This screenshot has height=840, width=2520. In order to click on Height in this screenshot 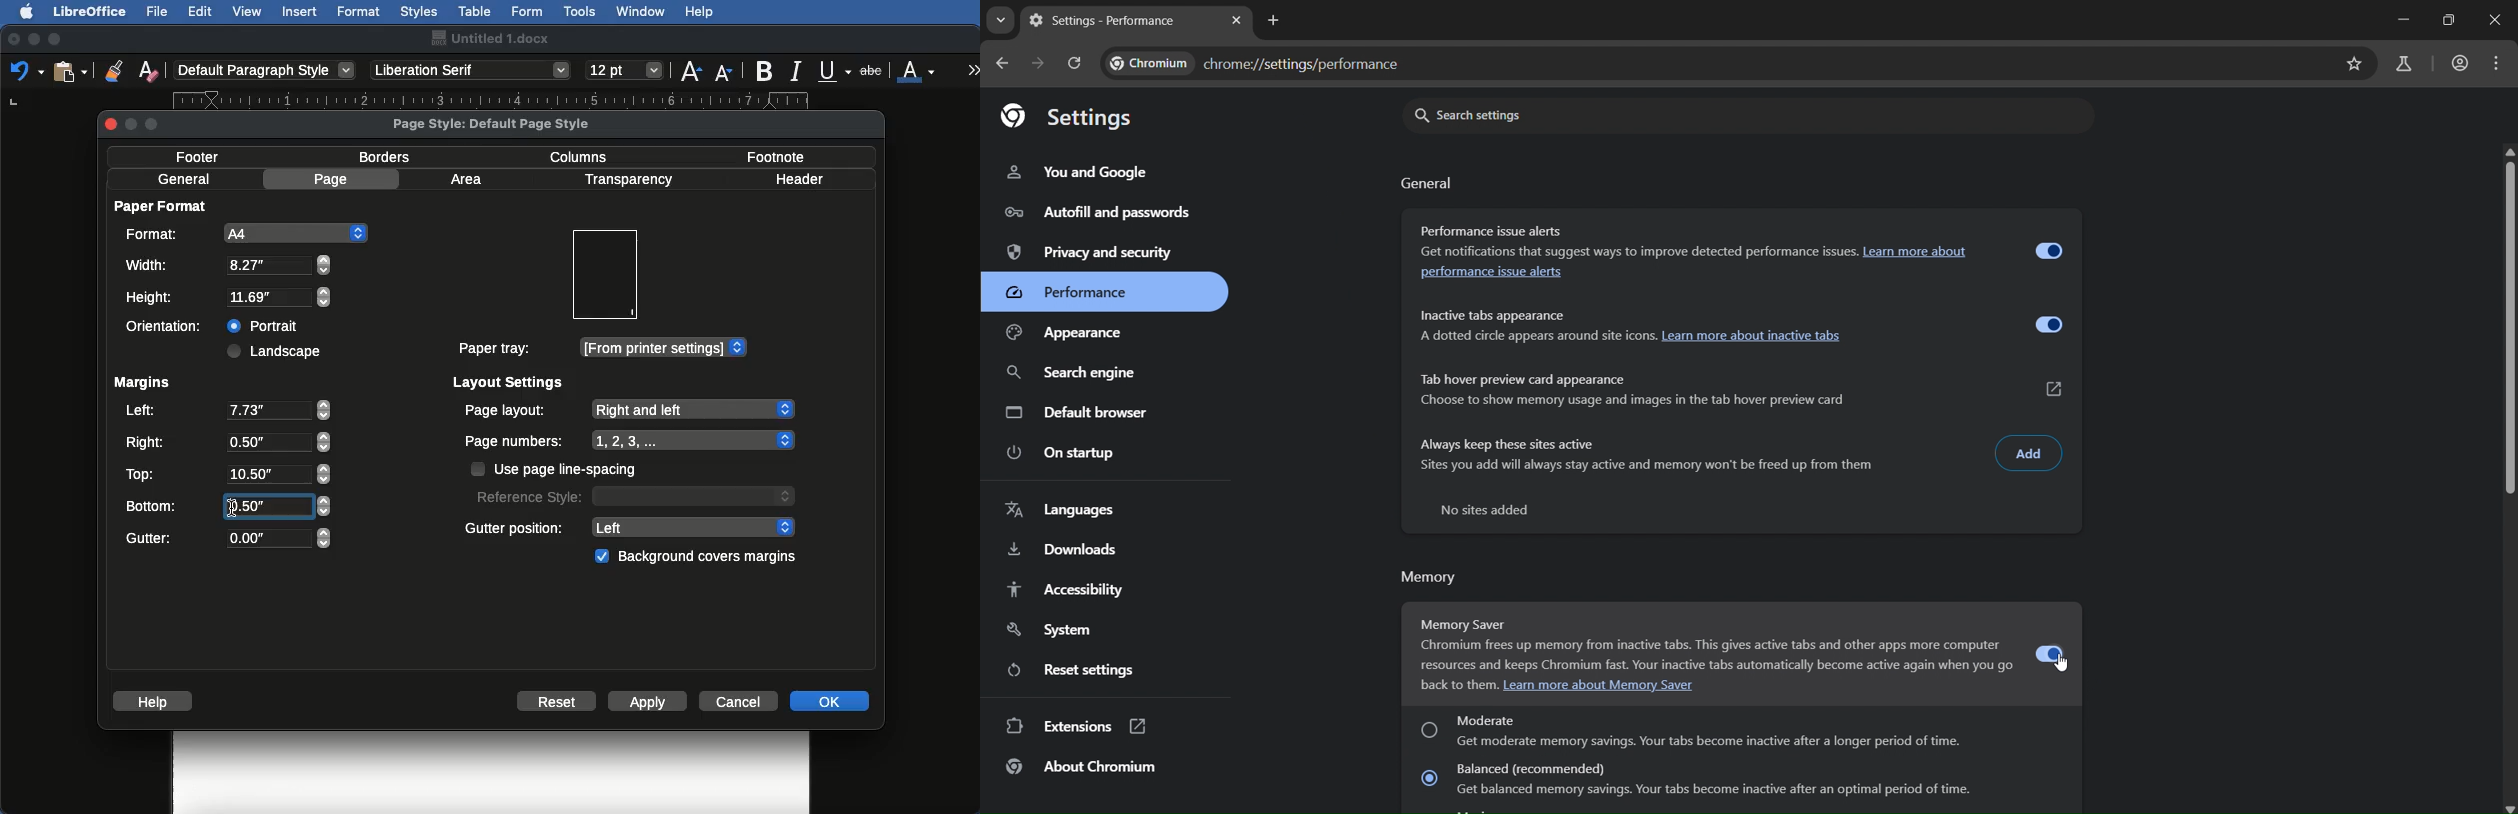, I will do `click(229, 298)`.